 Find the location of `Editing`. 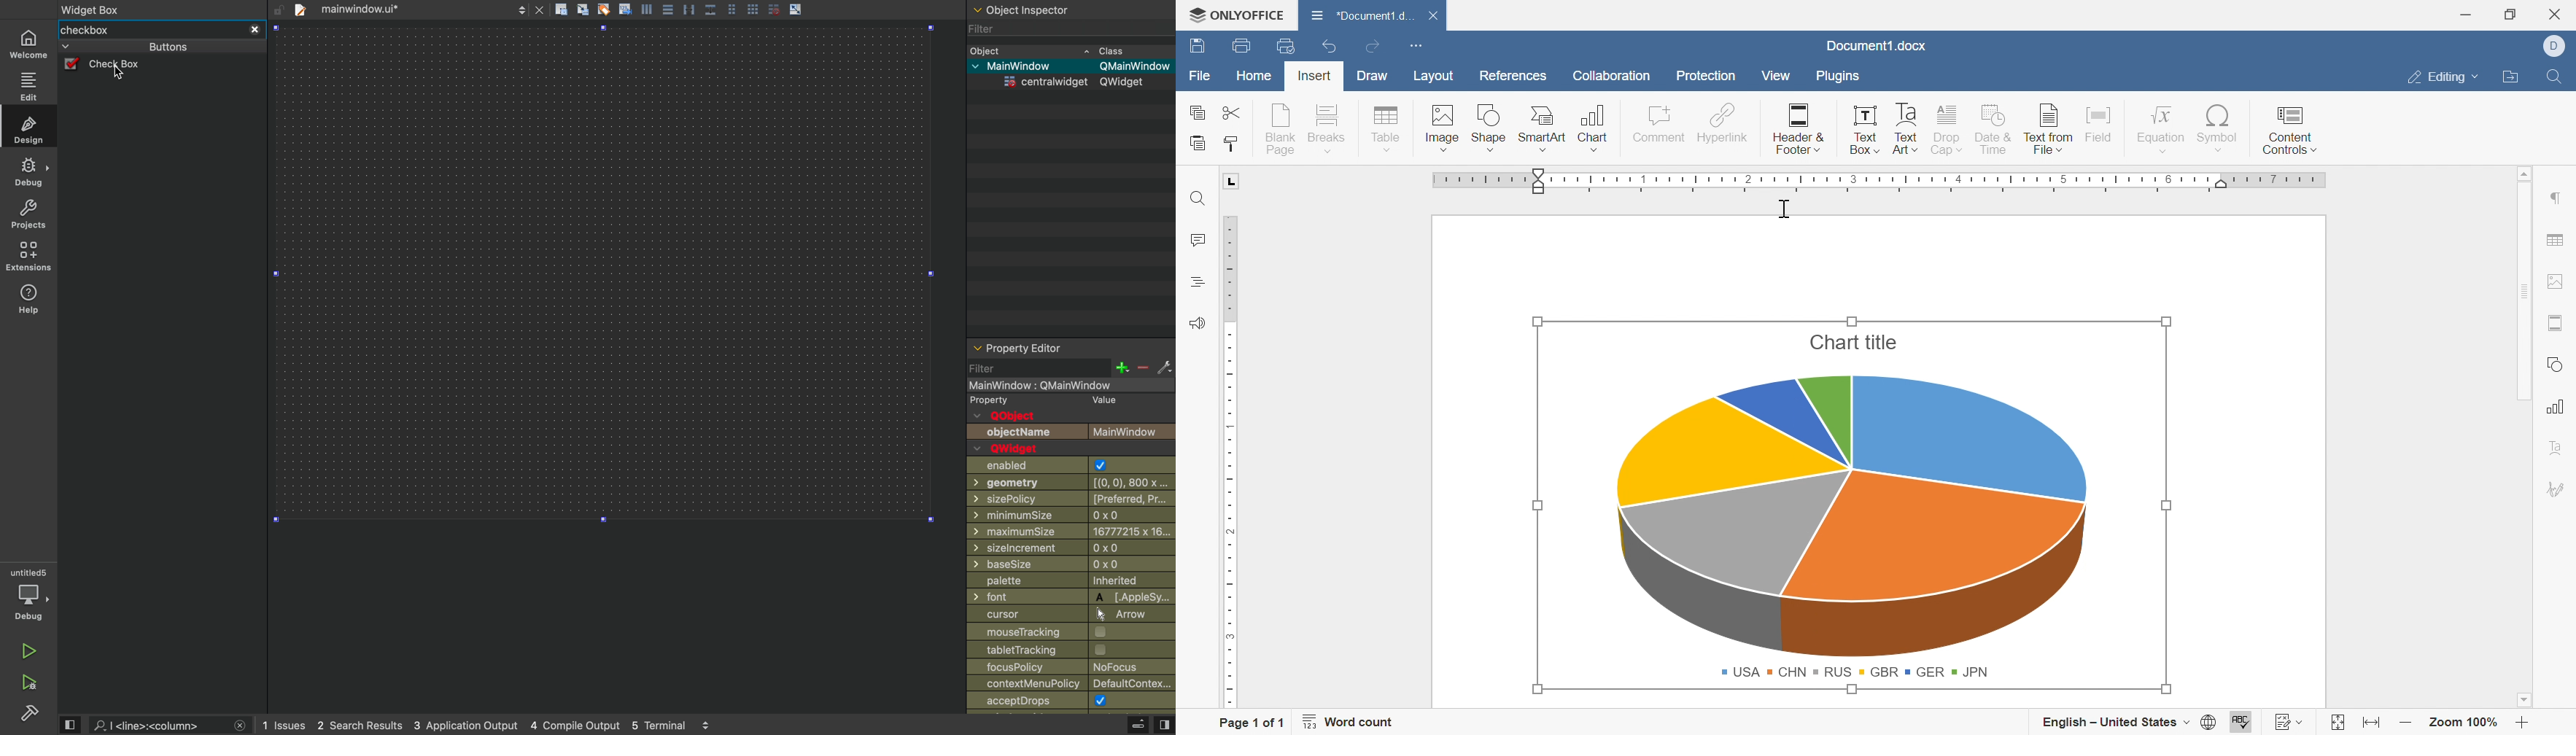

Editing is located at coordinates (2437, 78).